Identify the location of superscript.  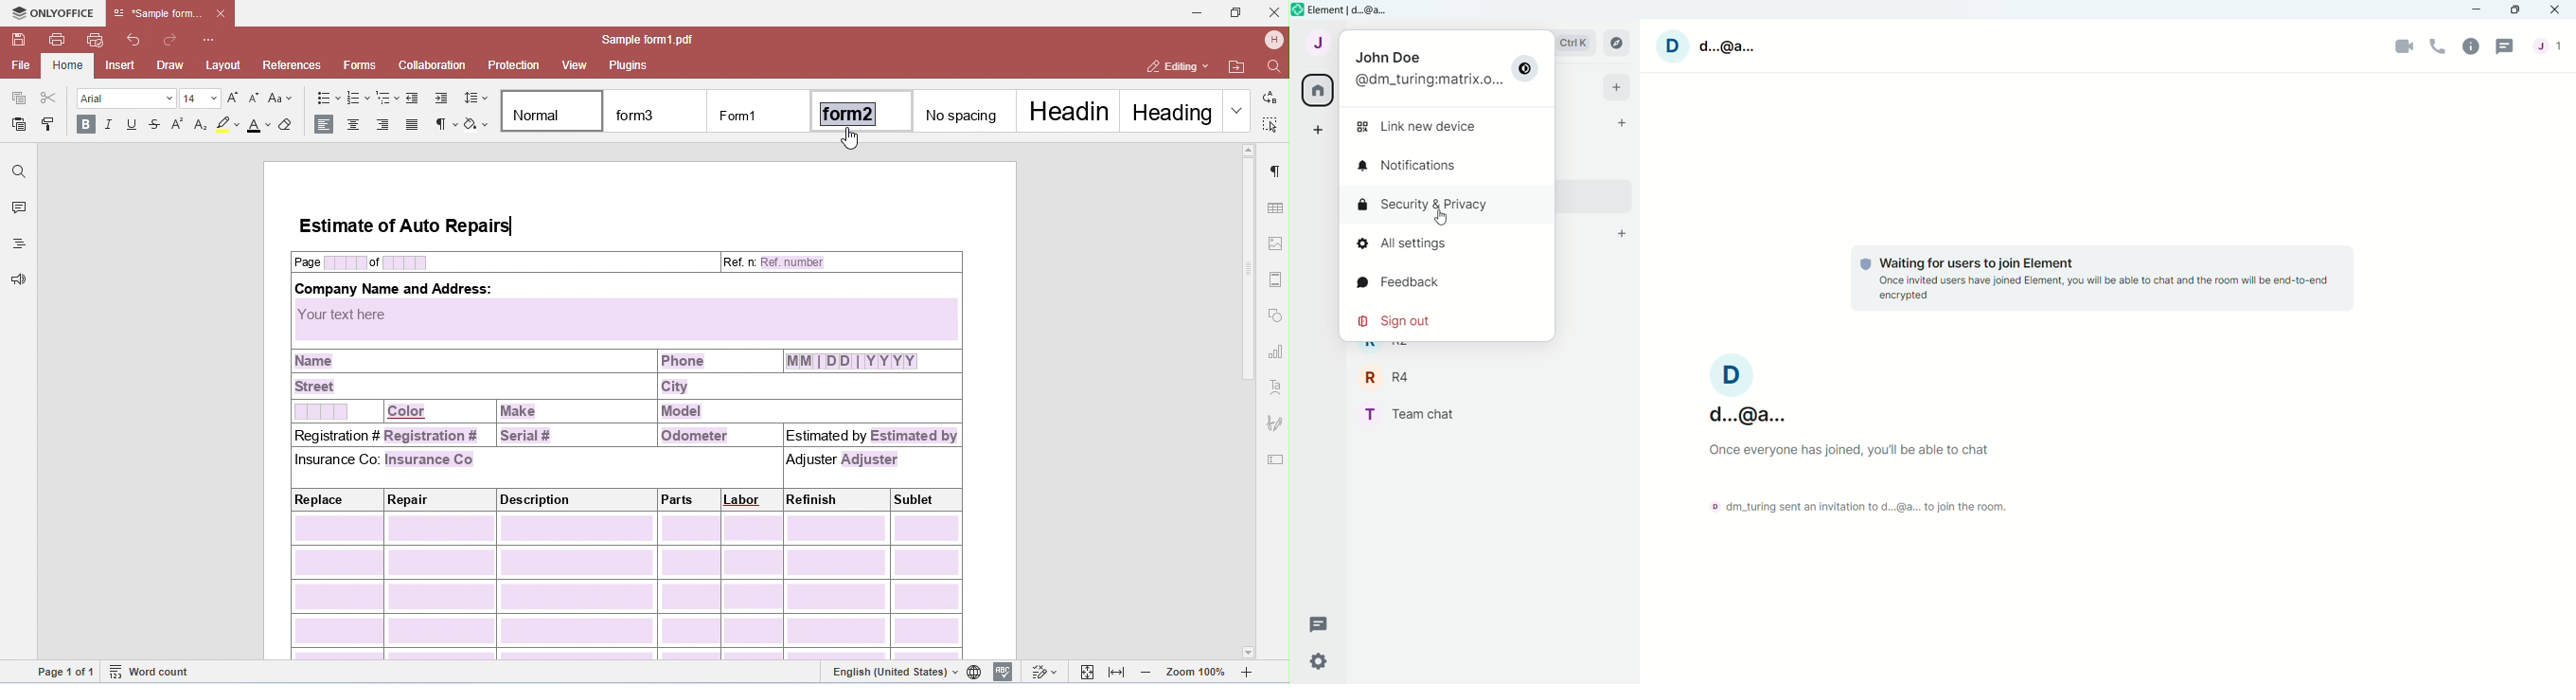
(181, 125).